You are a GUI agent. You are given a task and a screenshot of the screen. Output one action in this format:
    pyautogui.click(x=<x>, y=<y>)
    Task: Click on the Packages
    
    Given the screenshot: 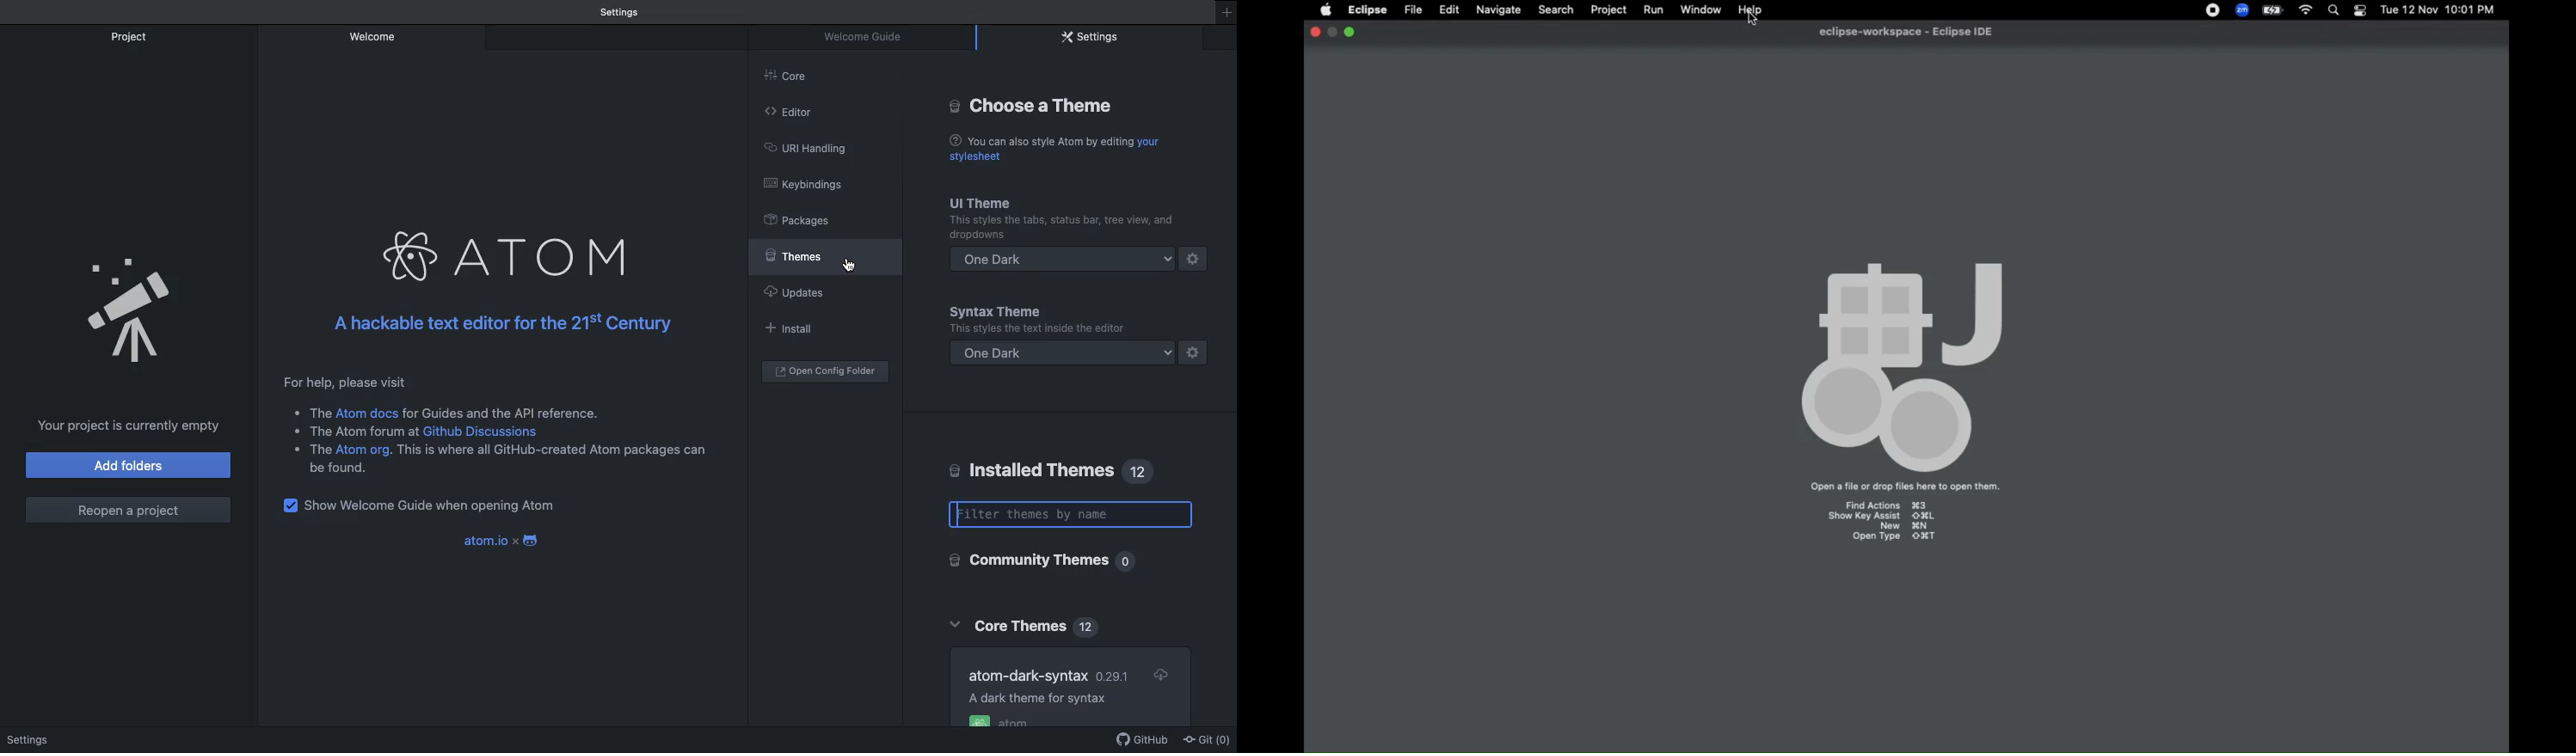 What is the action you would take?
    pyautogui.click(x=802, y=219)
    